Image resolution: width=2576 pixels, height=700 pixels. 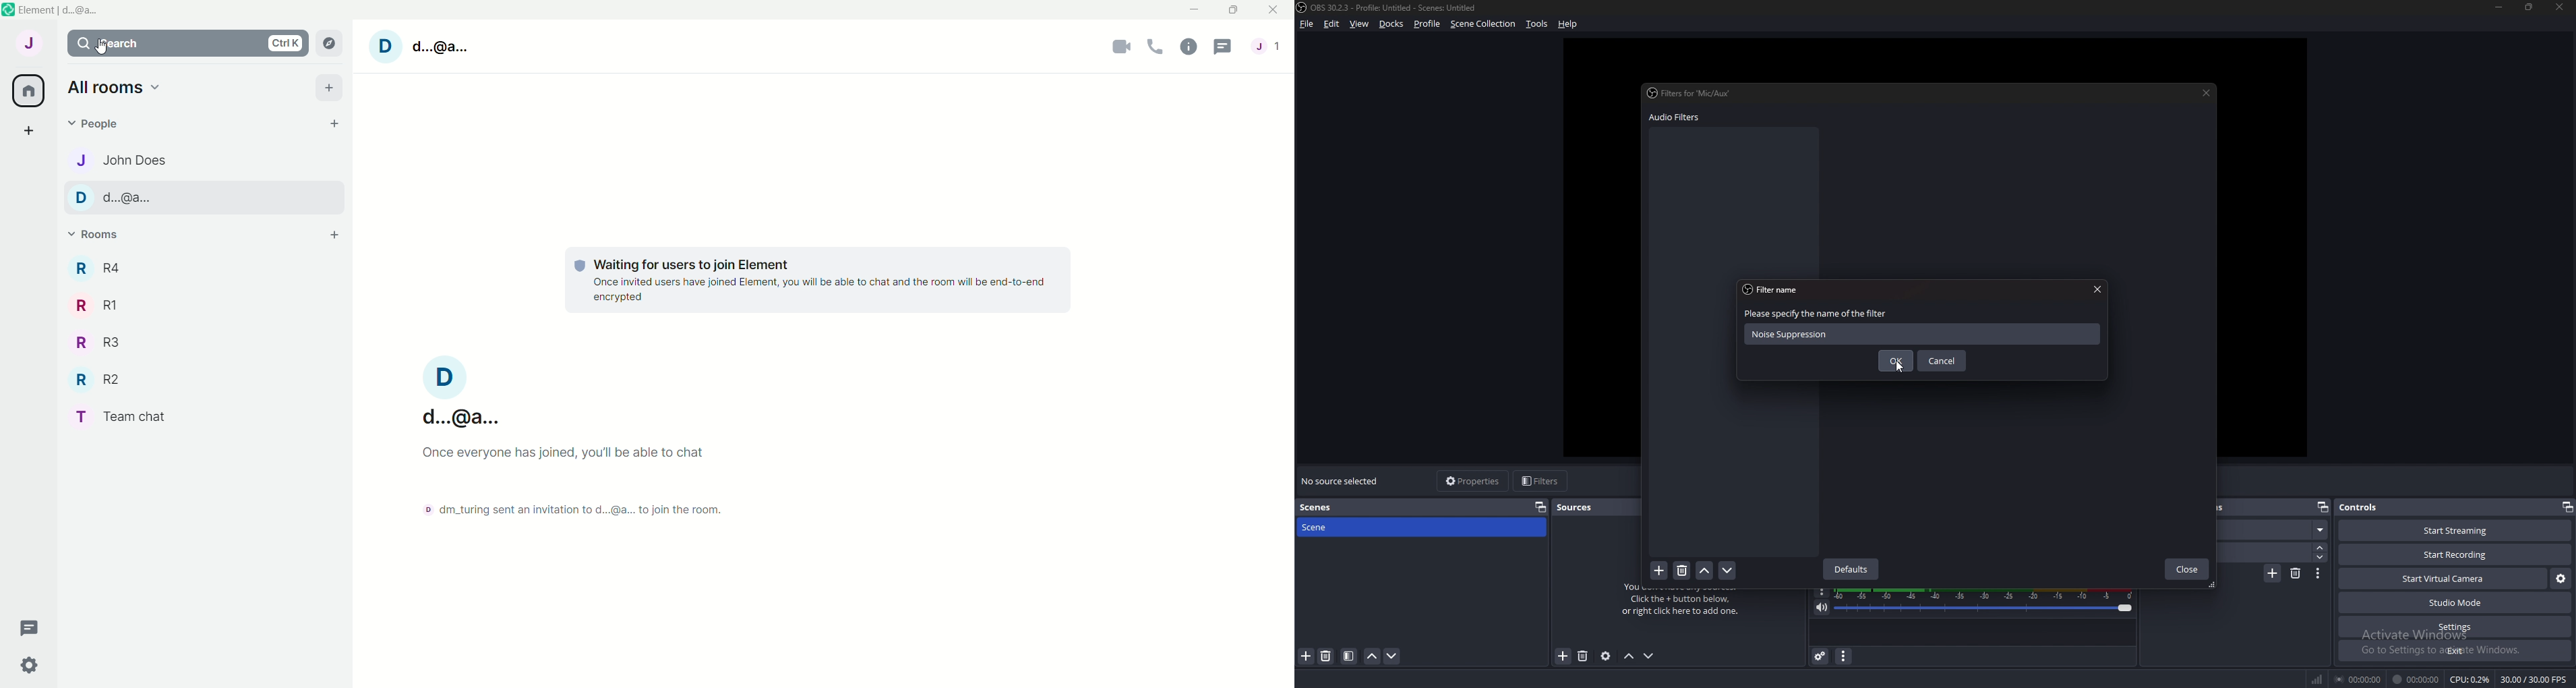 I want to click on d..@a.., so click(x=458, y=395).